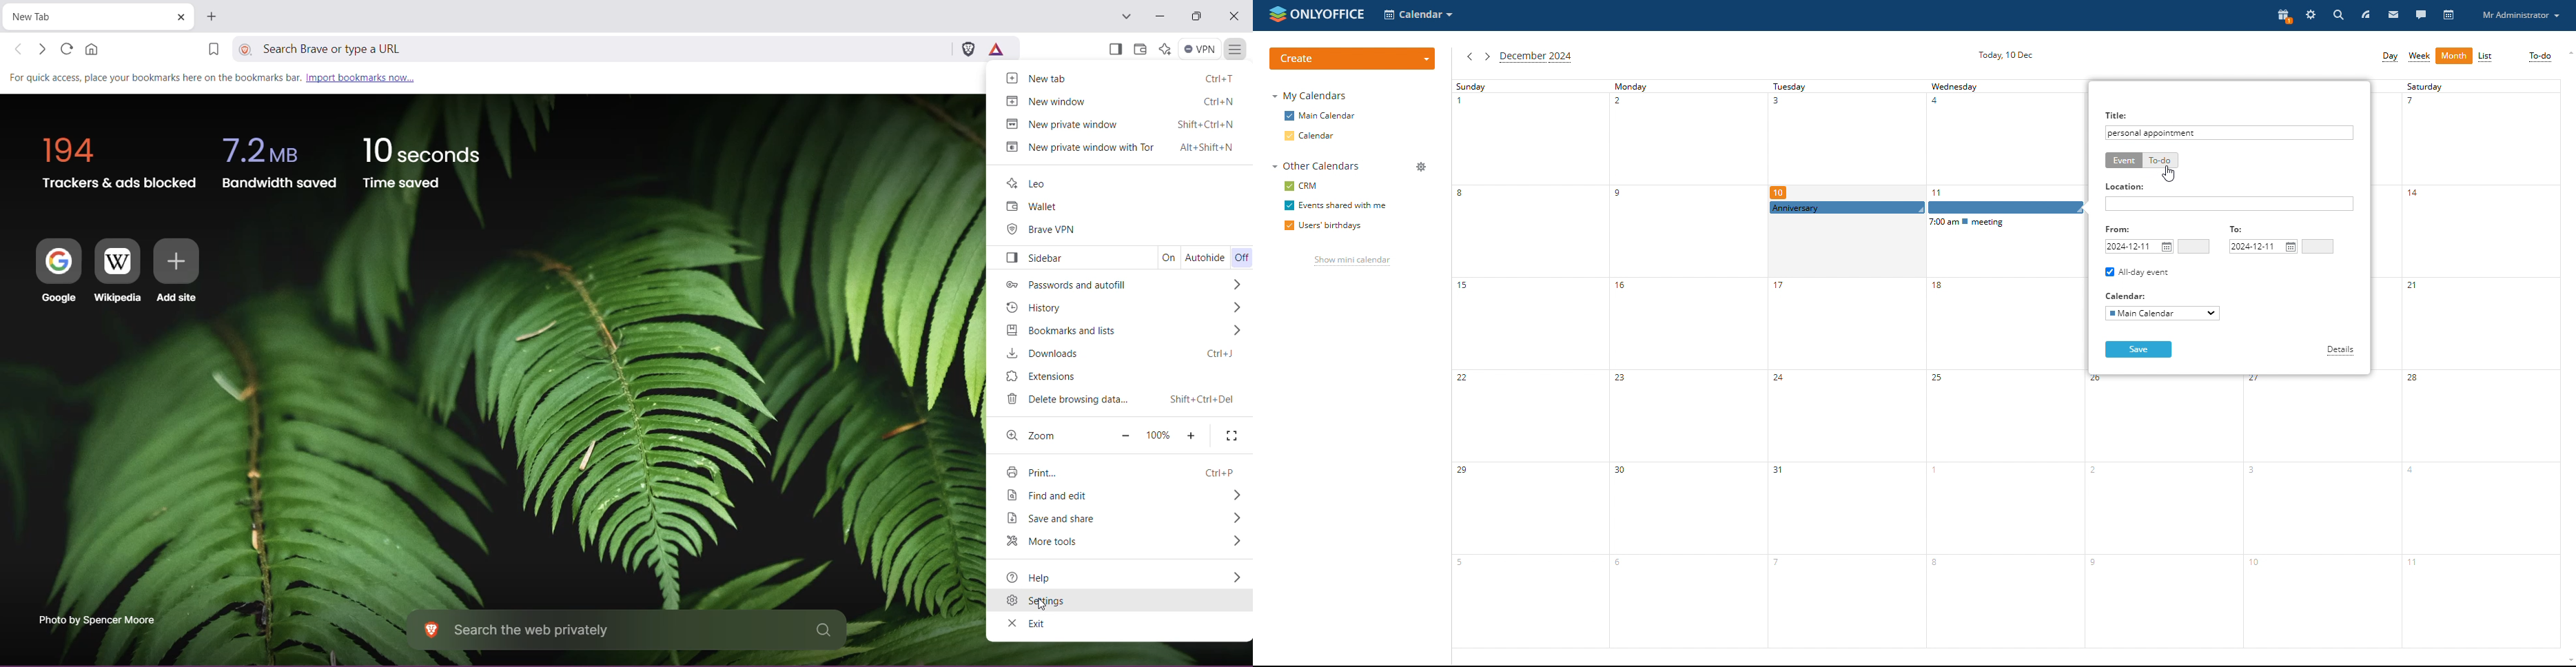  Describe the element at coordinates (1048, 578) in the screenshot. I see `Help` at that location.